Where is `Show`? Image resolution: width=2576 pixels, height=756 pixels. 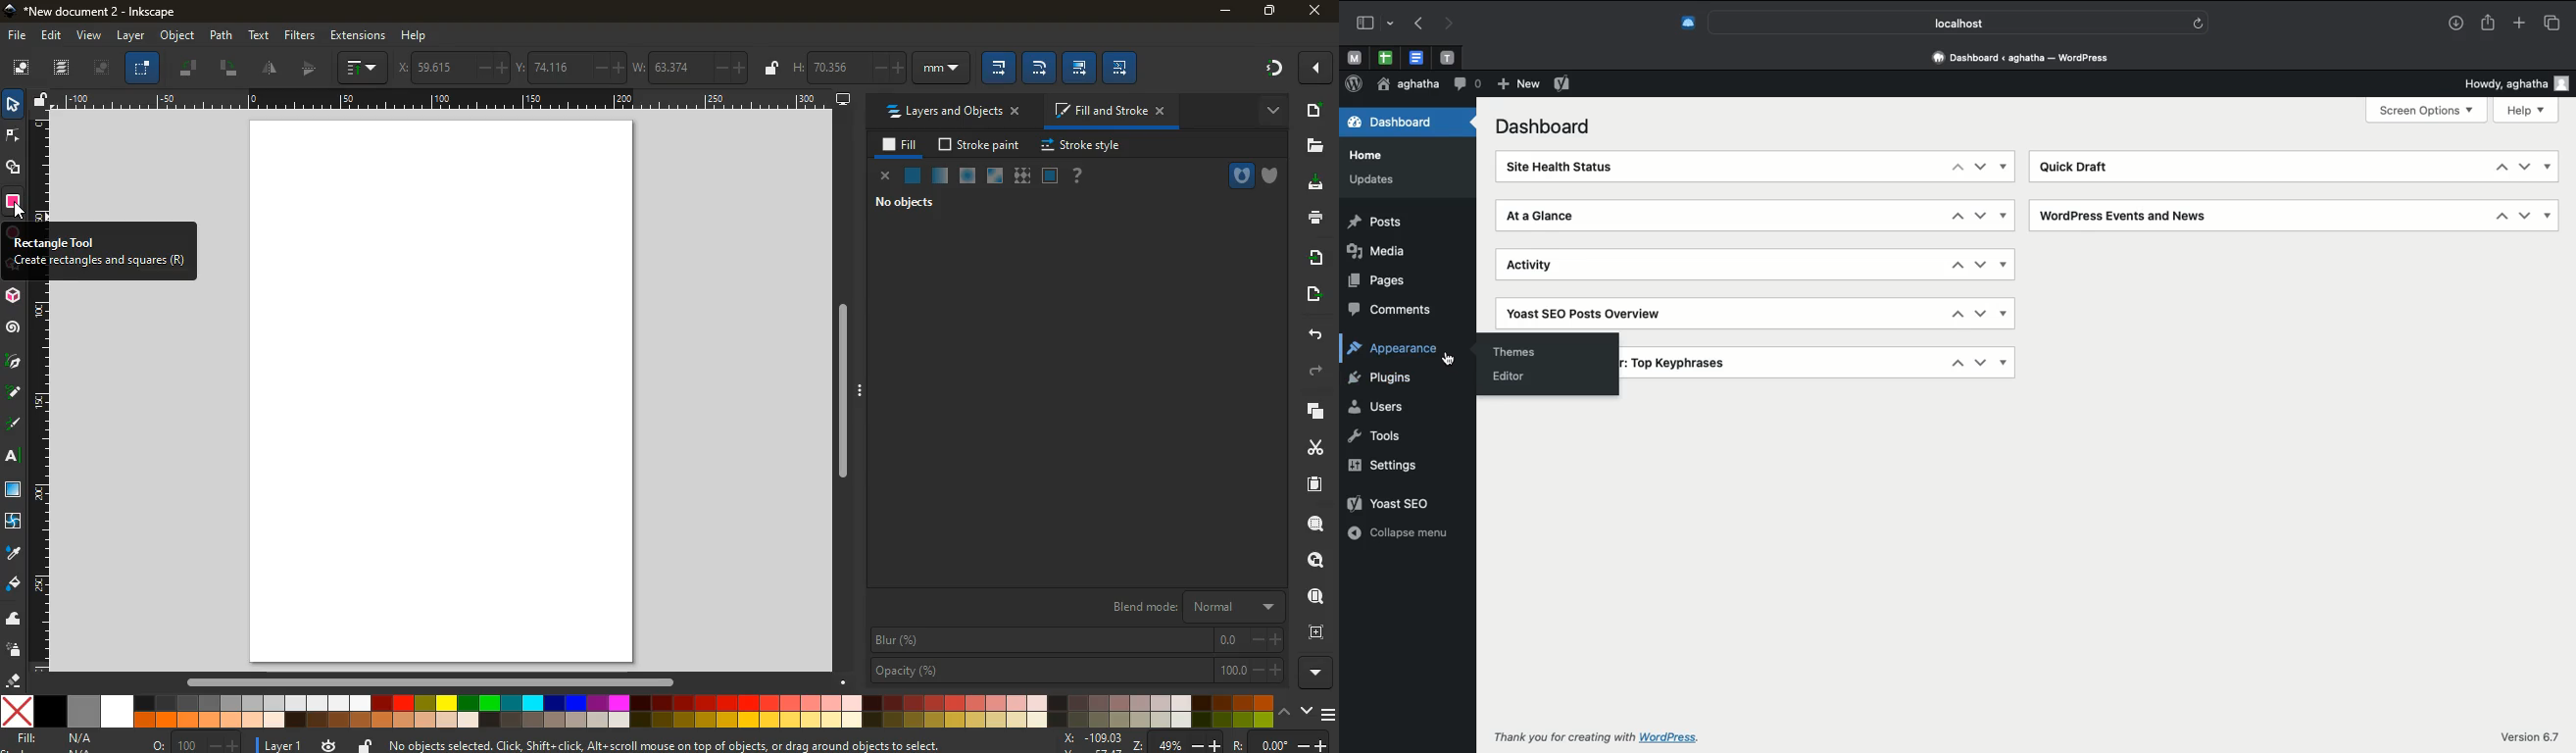 Show is located at coordinates (2004, 314).